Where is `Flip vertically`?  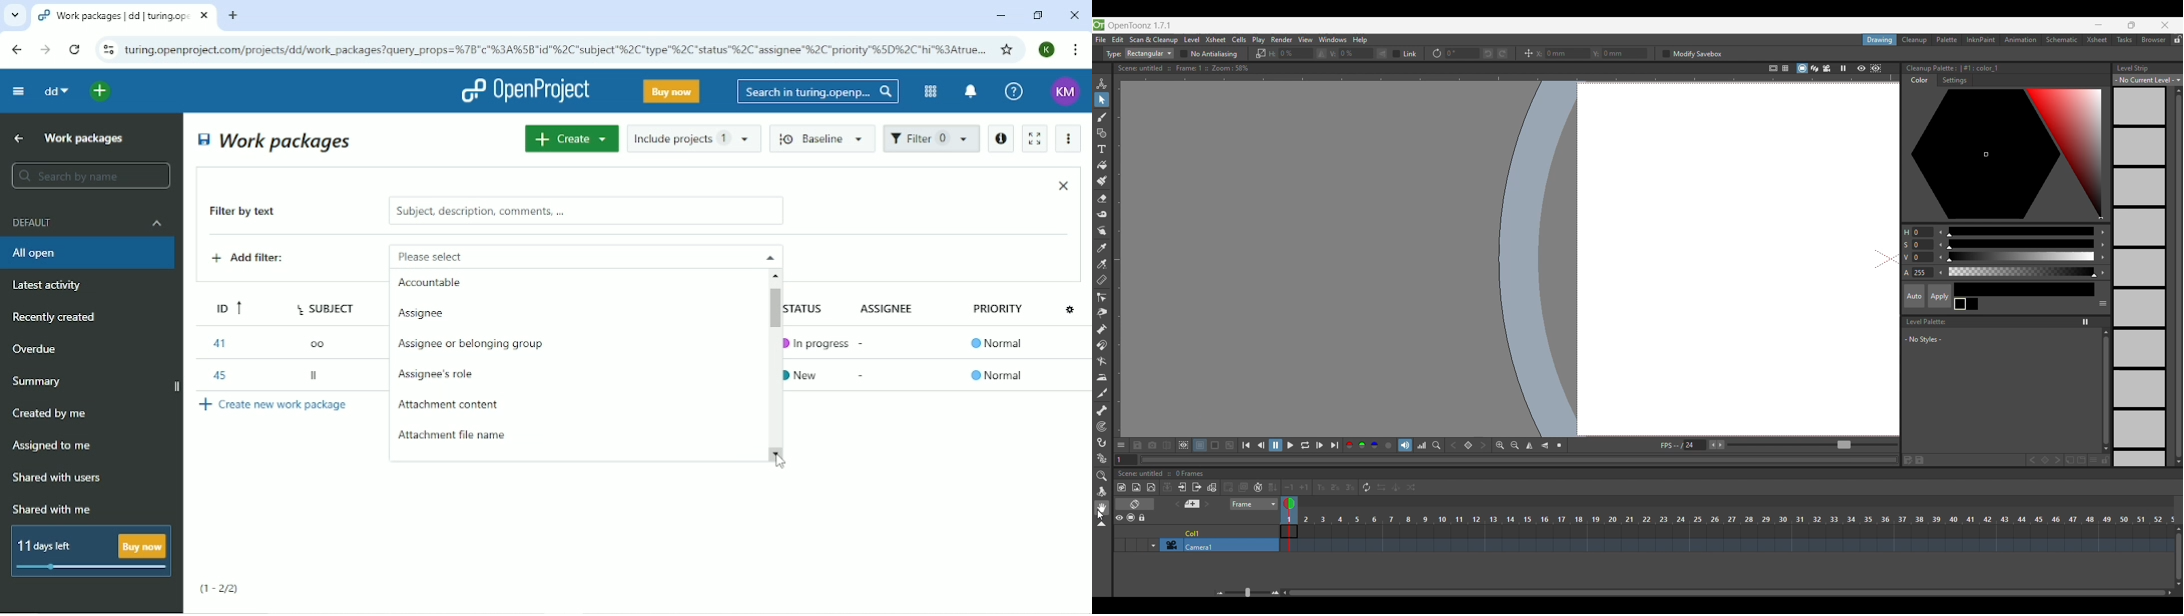 Flip vertically is located at coordinates (1545, 445).